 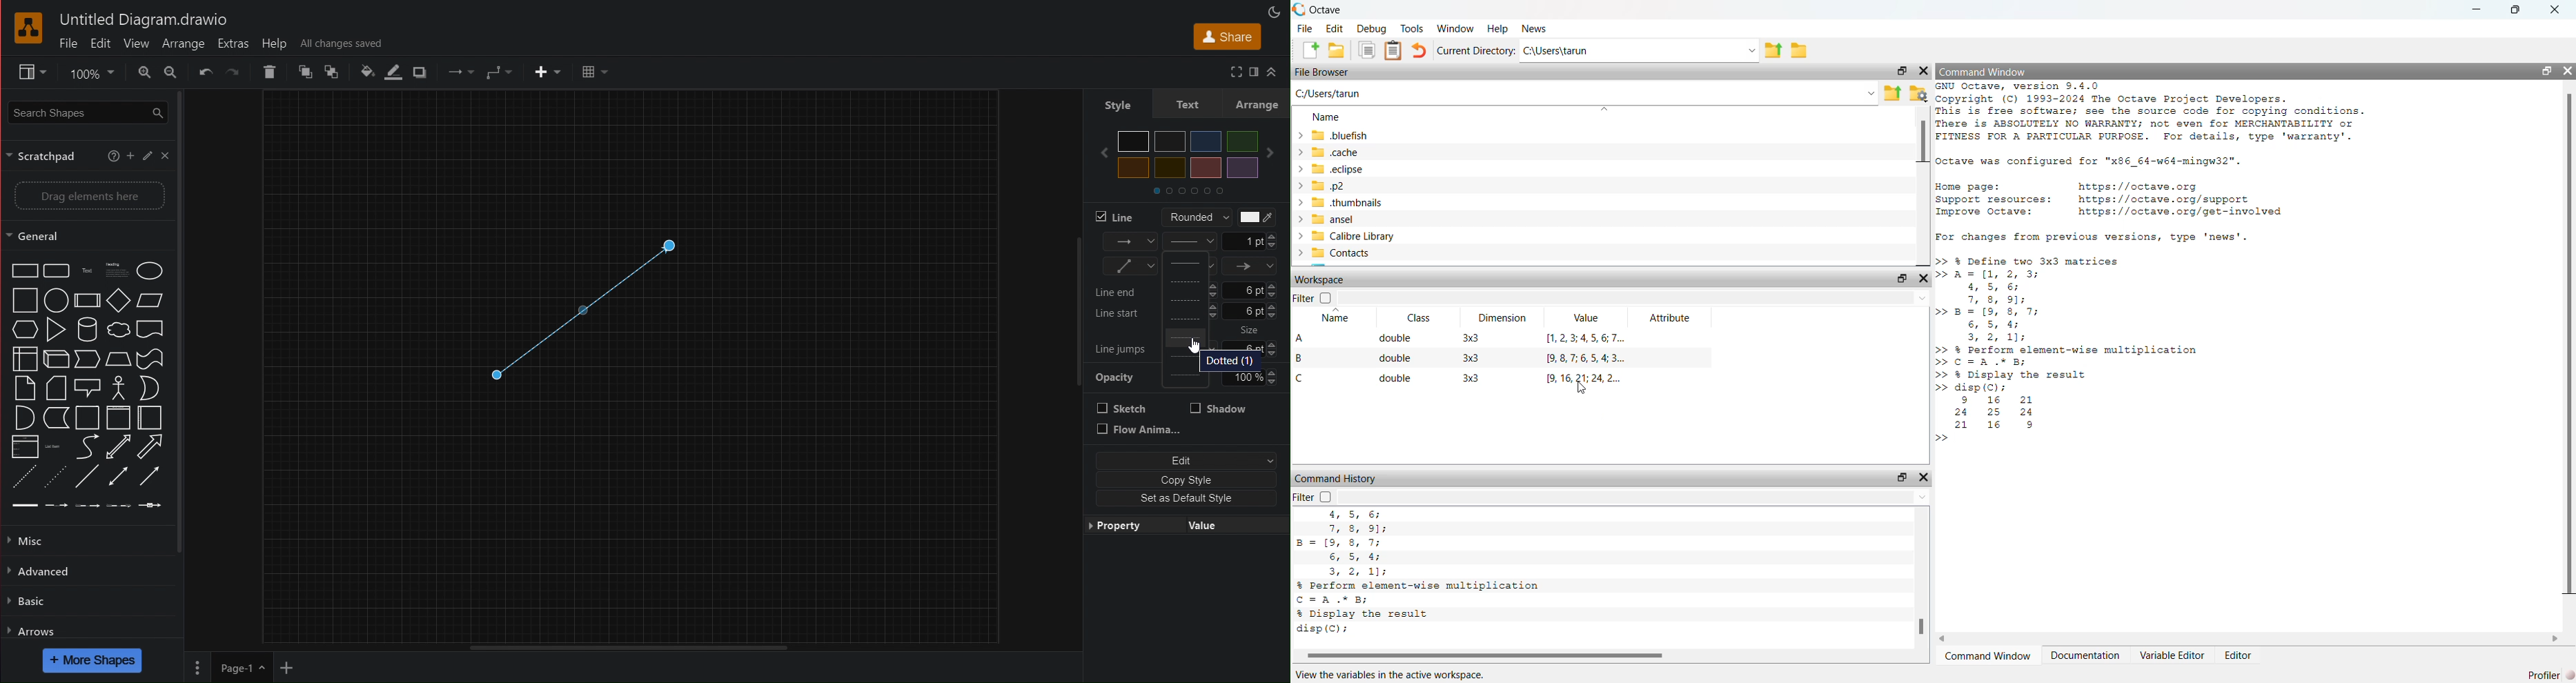 I want to click on Debug, so click(x=1369, y=29).